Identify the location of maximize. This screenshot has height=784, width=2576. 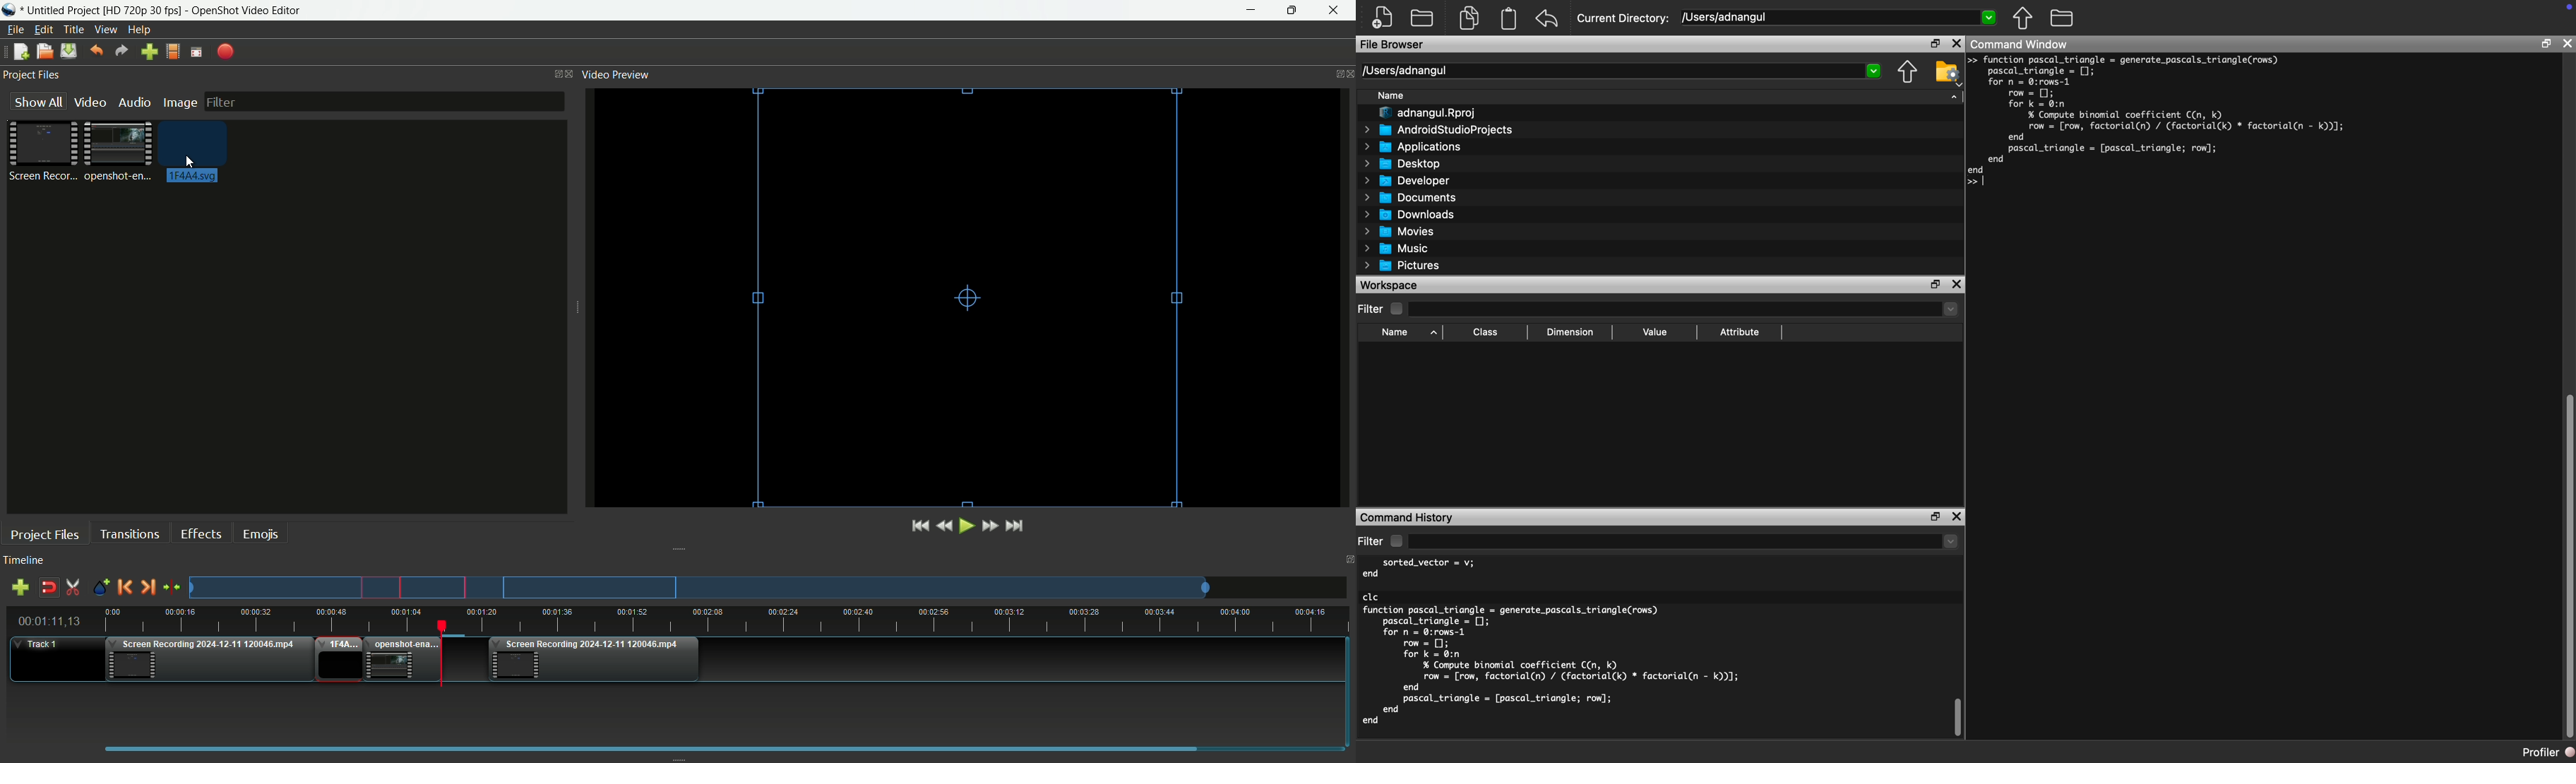
(1292, 11).